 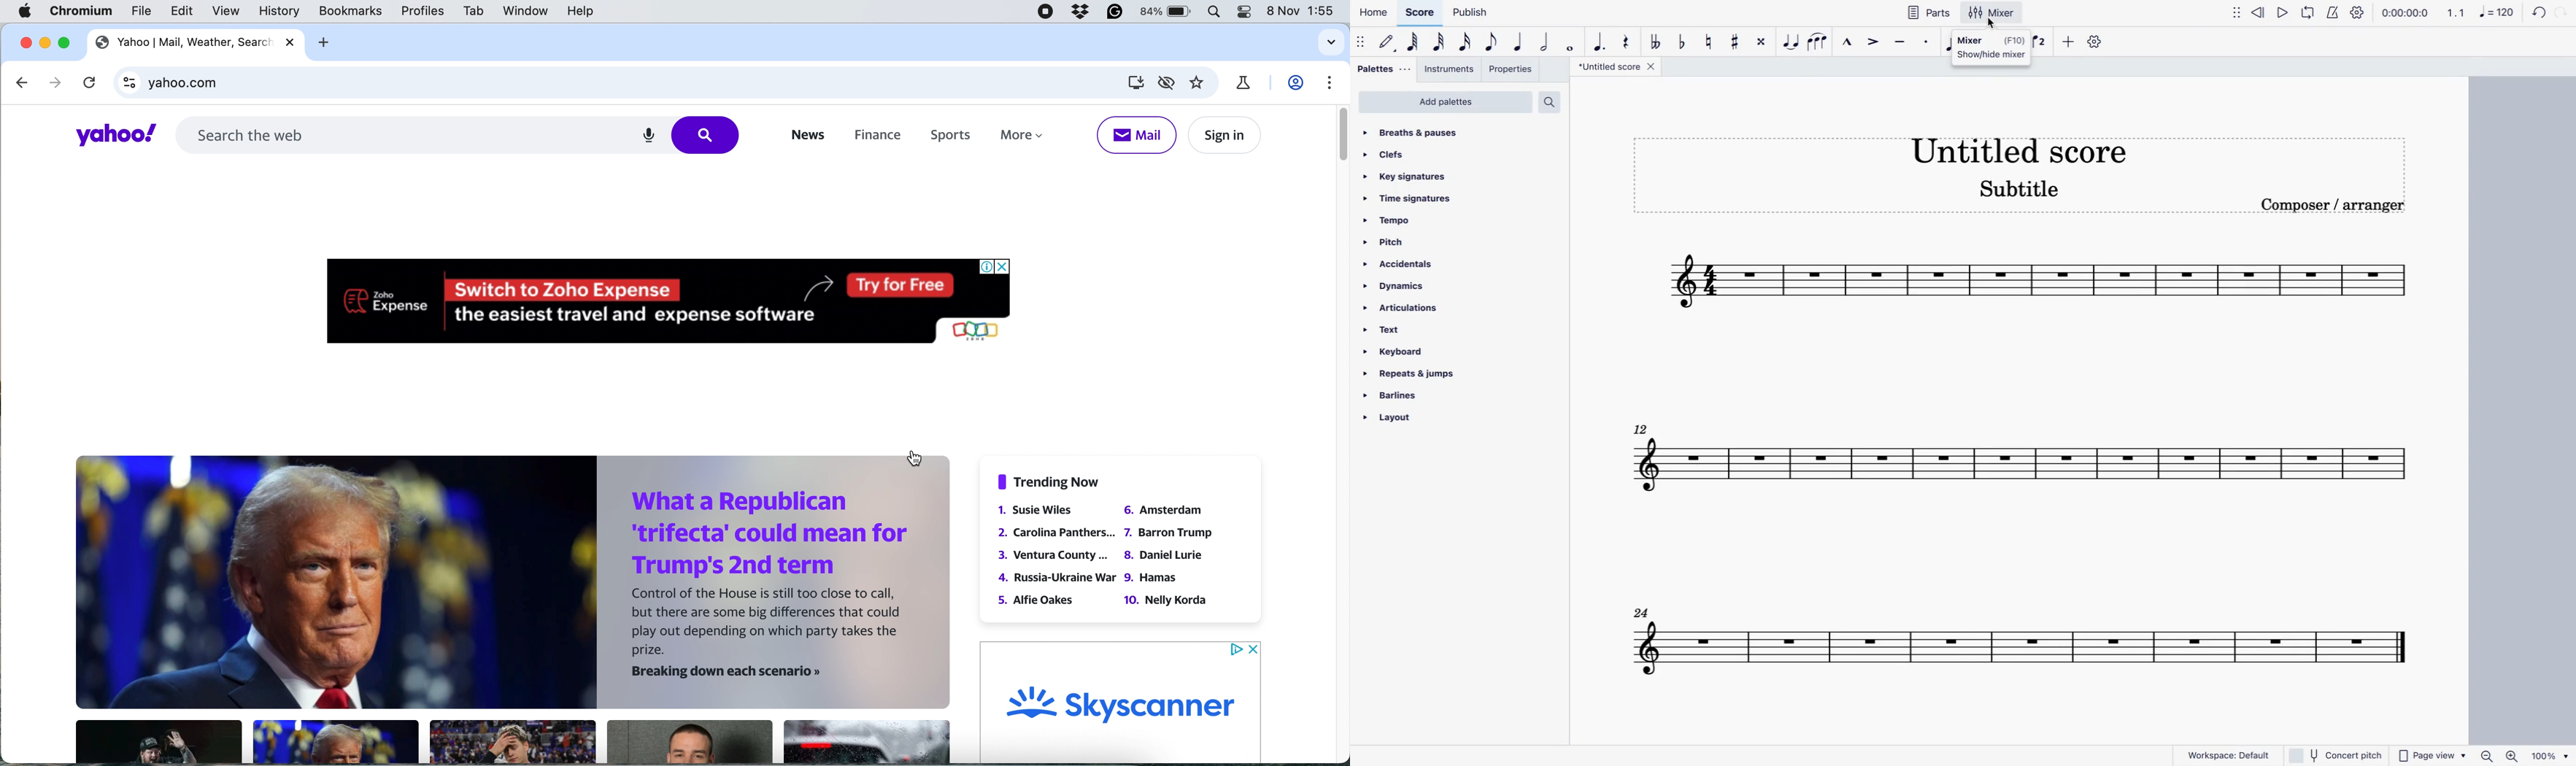 What do you see at coordinates (1167, 83) in the screenshot?
I see `third party cookies limited` at bounding box center [1167, 83].